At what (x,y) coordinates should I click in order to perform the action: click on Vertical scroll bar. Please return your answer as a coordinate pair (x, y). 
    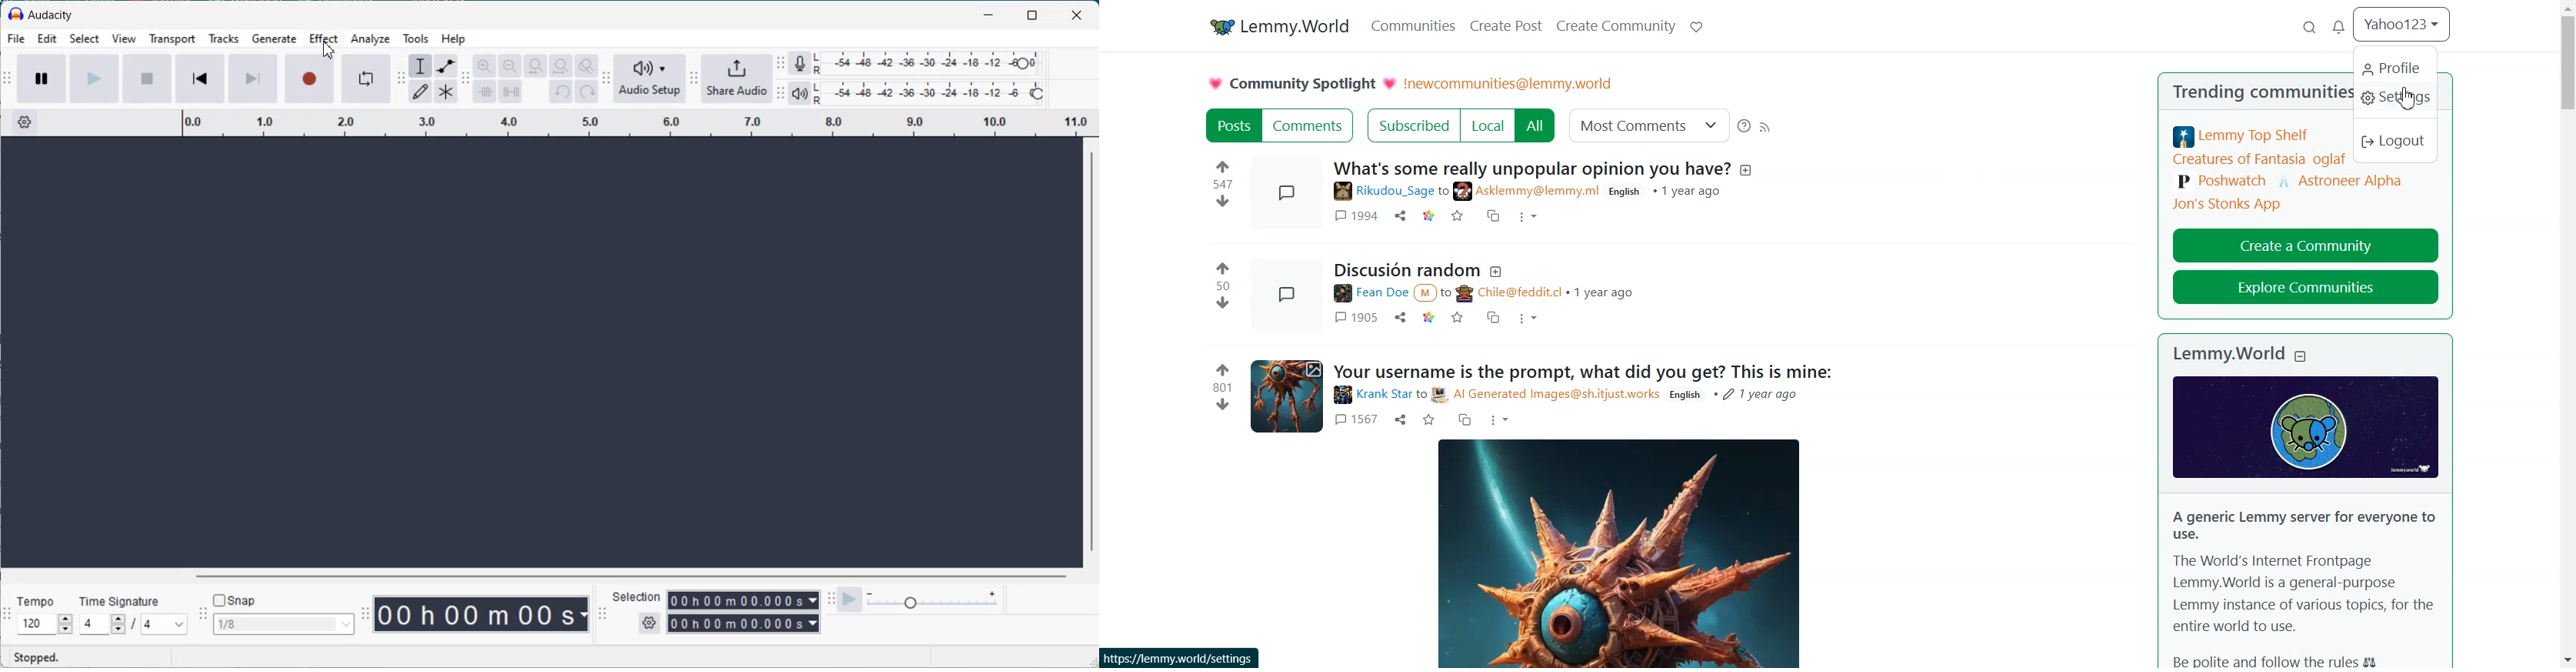
    Looking at the image, I should click on (1092, 352).